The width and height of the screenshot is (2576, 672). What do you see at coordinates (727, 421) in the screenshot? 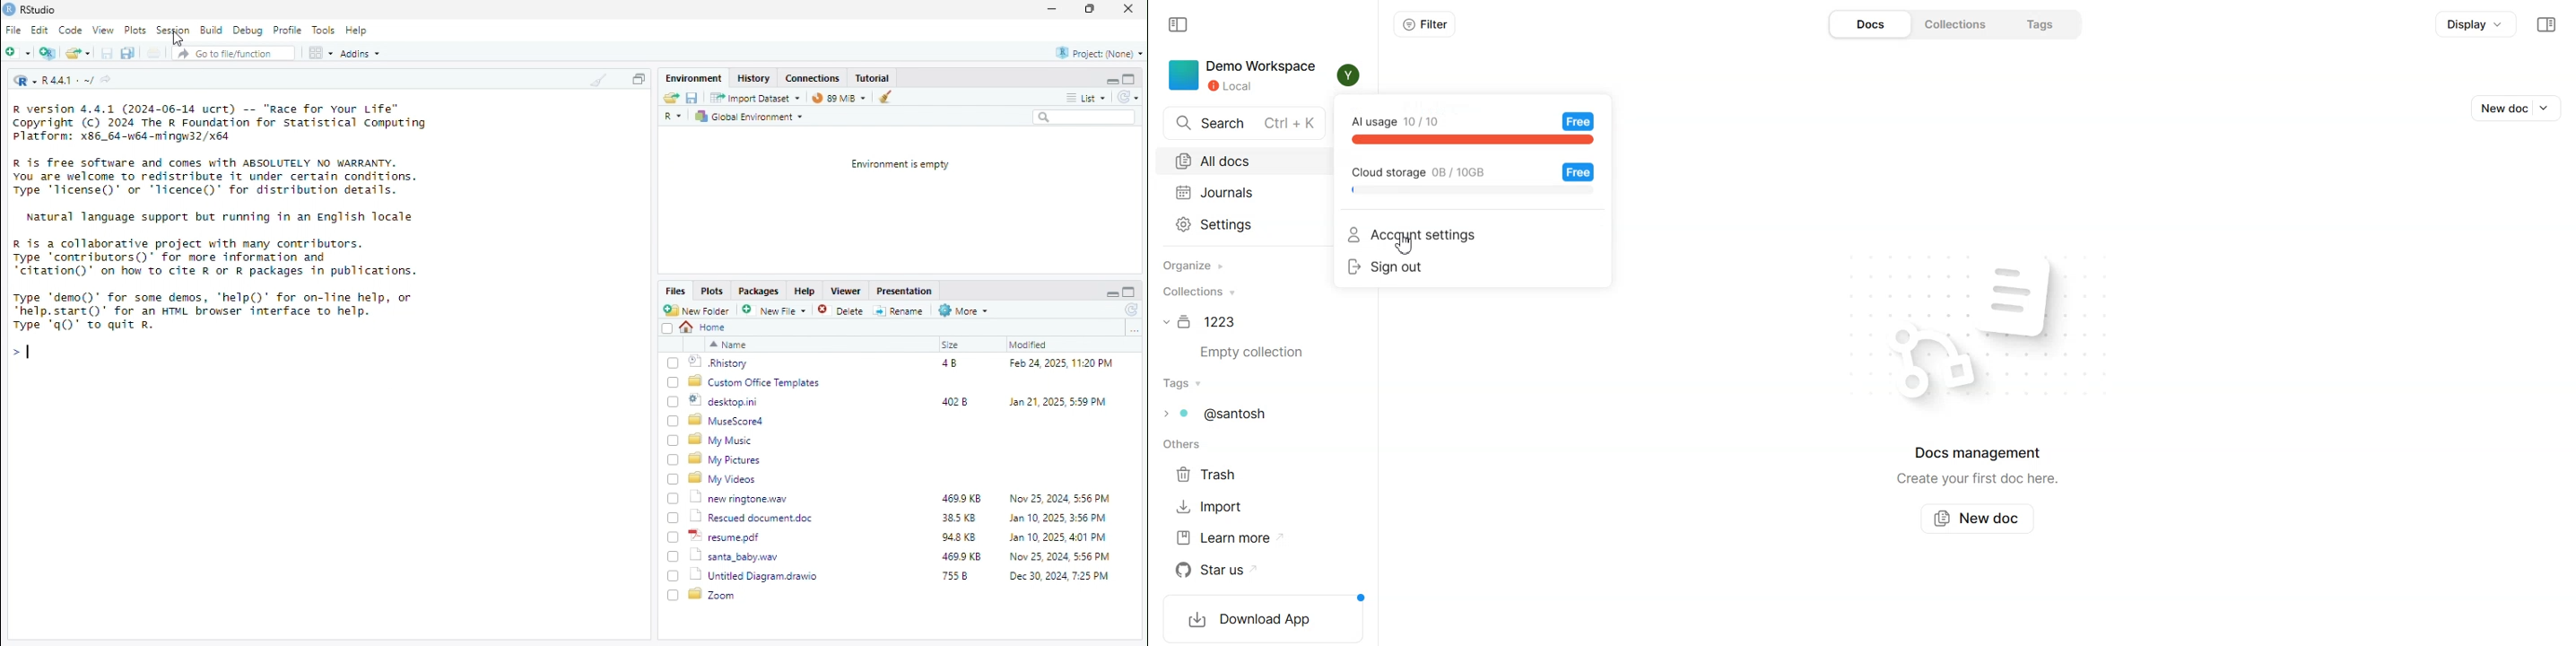
I see `MuseScored` at bounding box center [727, 421].